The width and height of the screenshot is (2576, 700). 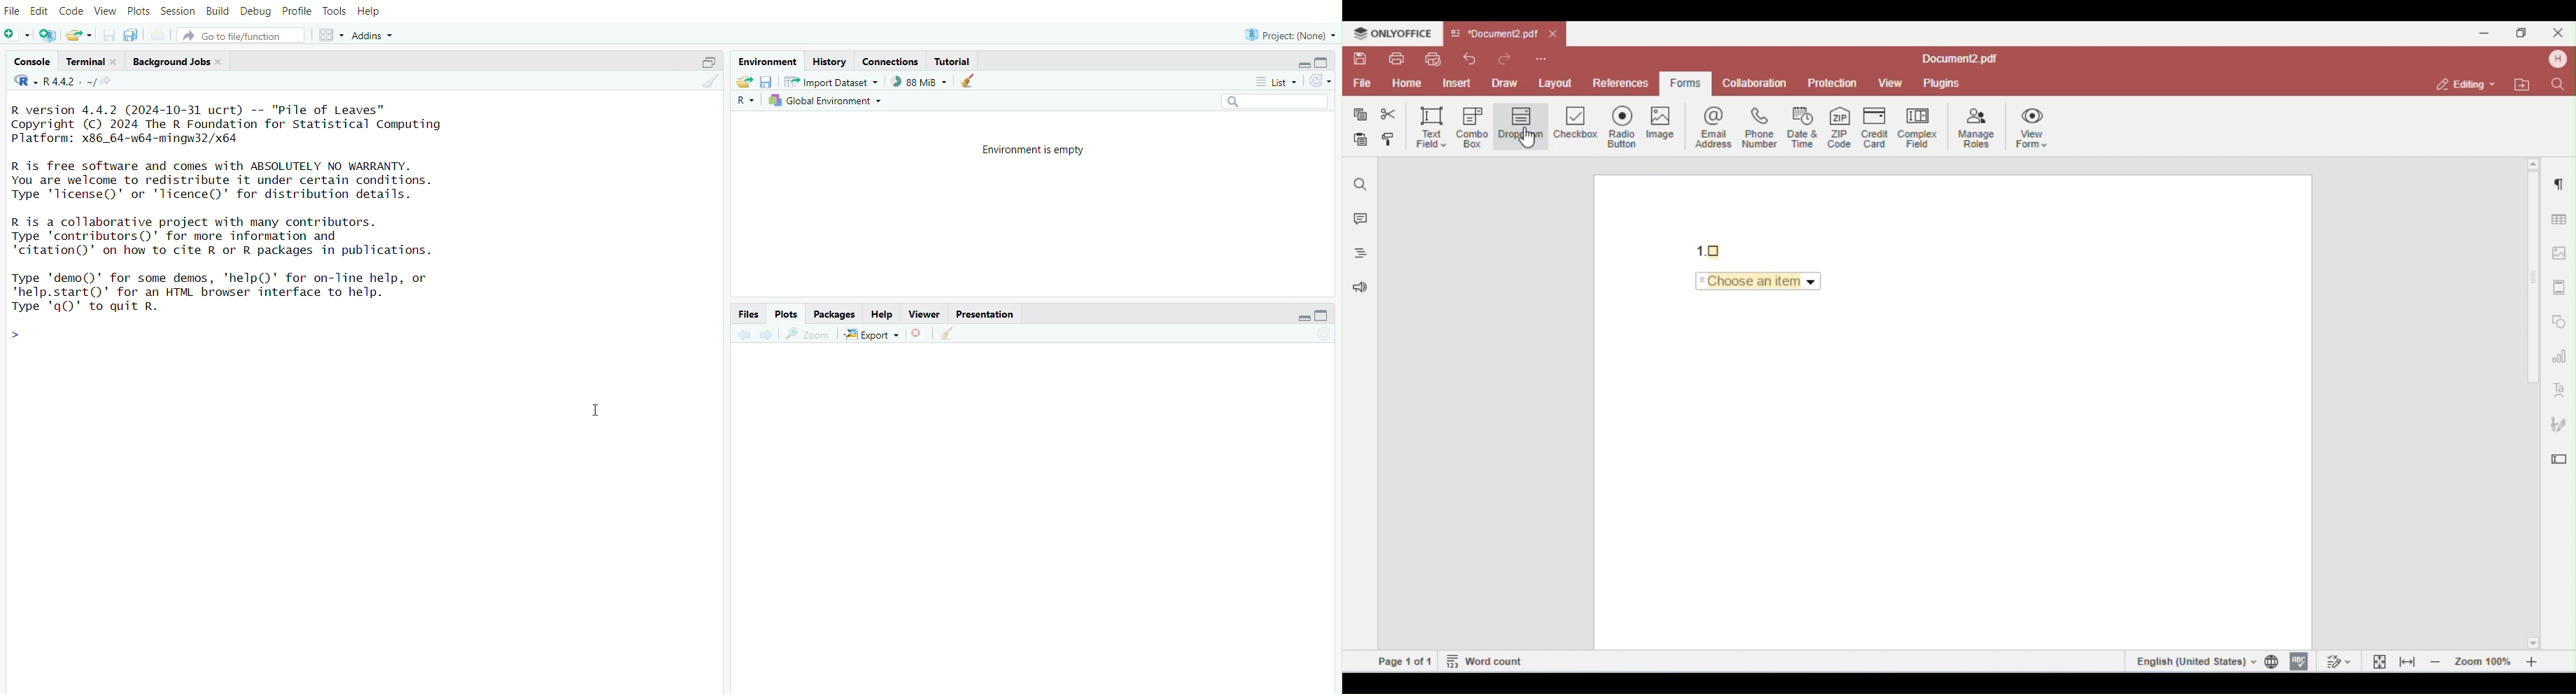 I want to click on view the current working diirectory, so click(x=110, y=83).